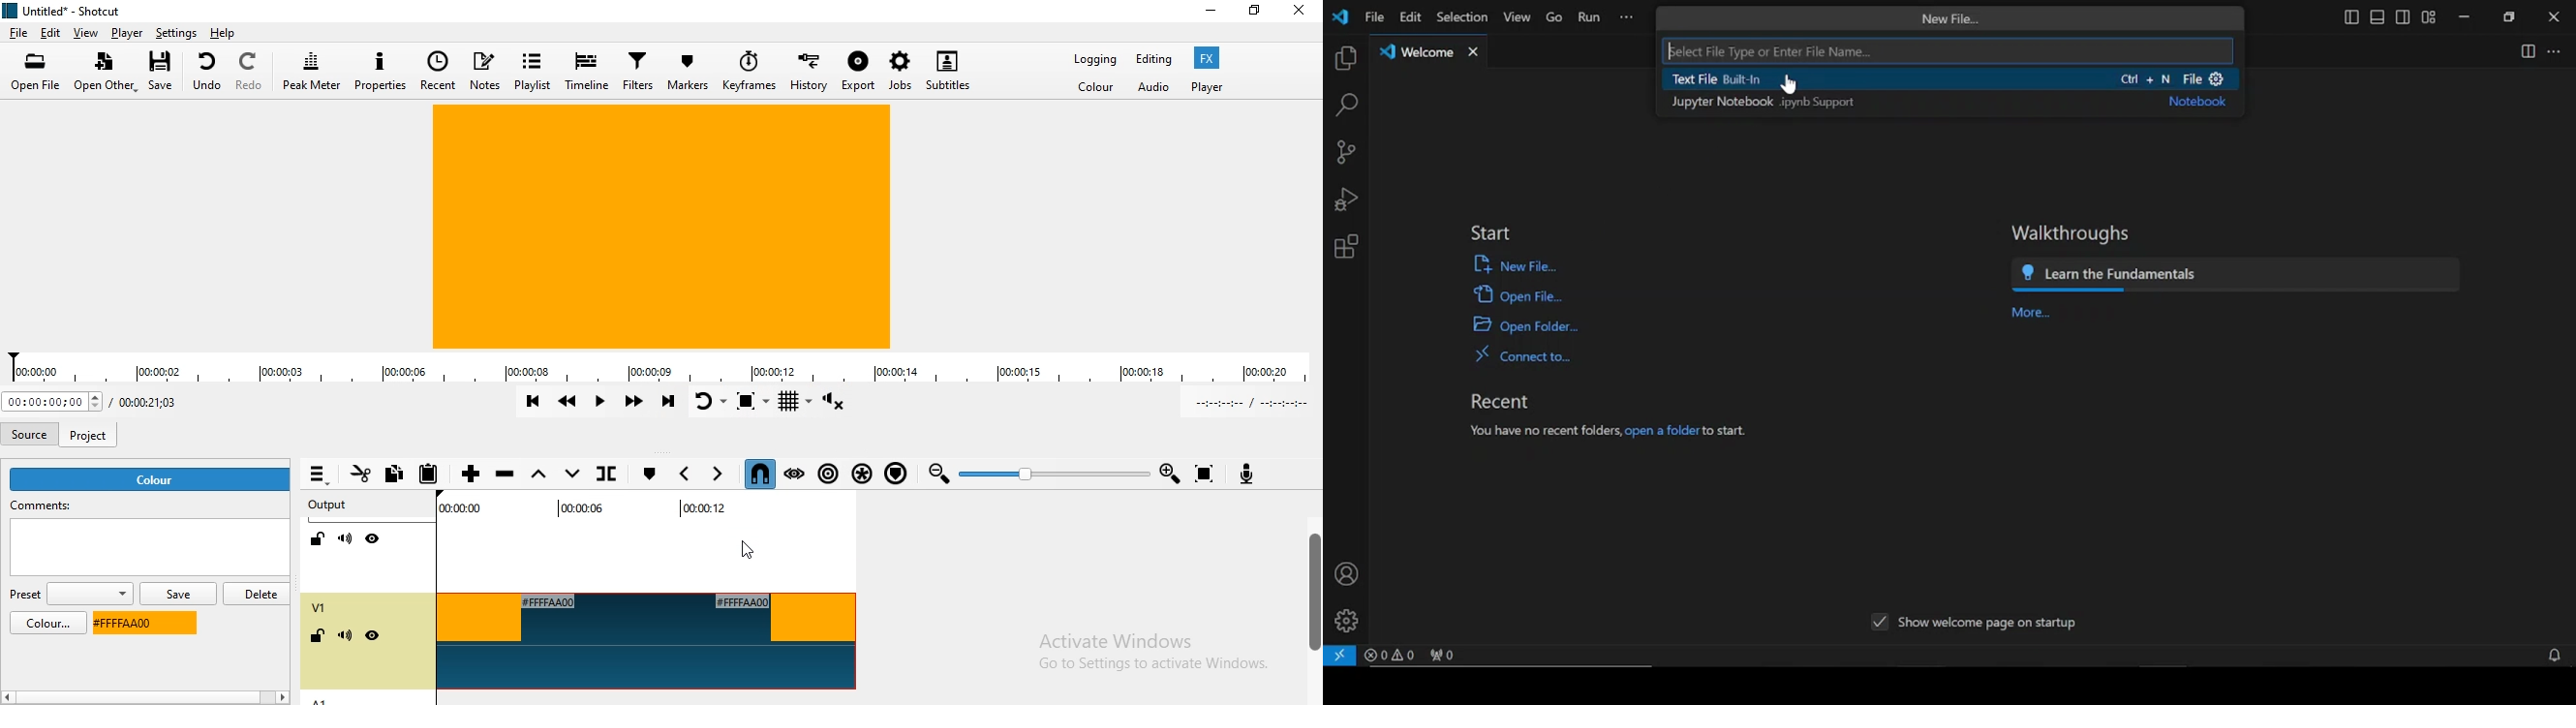 This screenshot has width=2576, height=728. I want to click on Previous marker, so click(687, 474).